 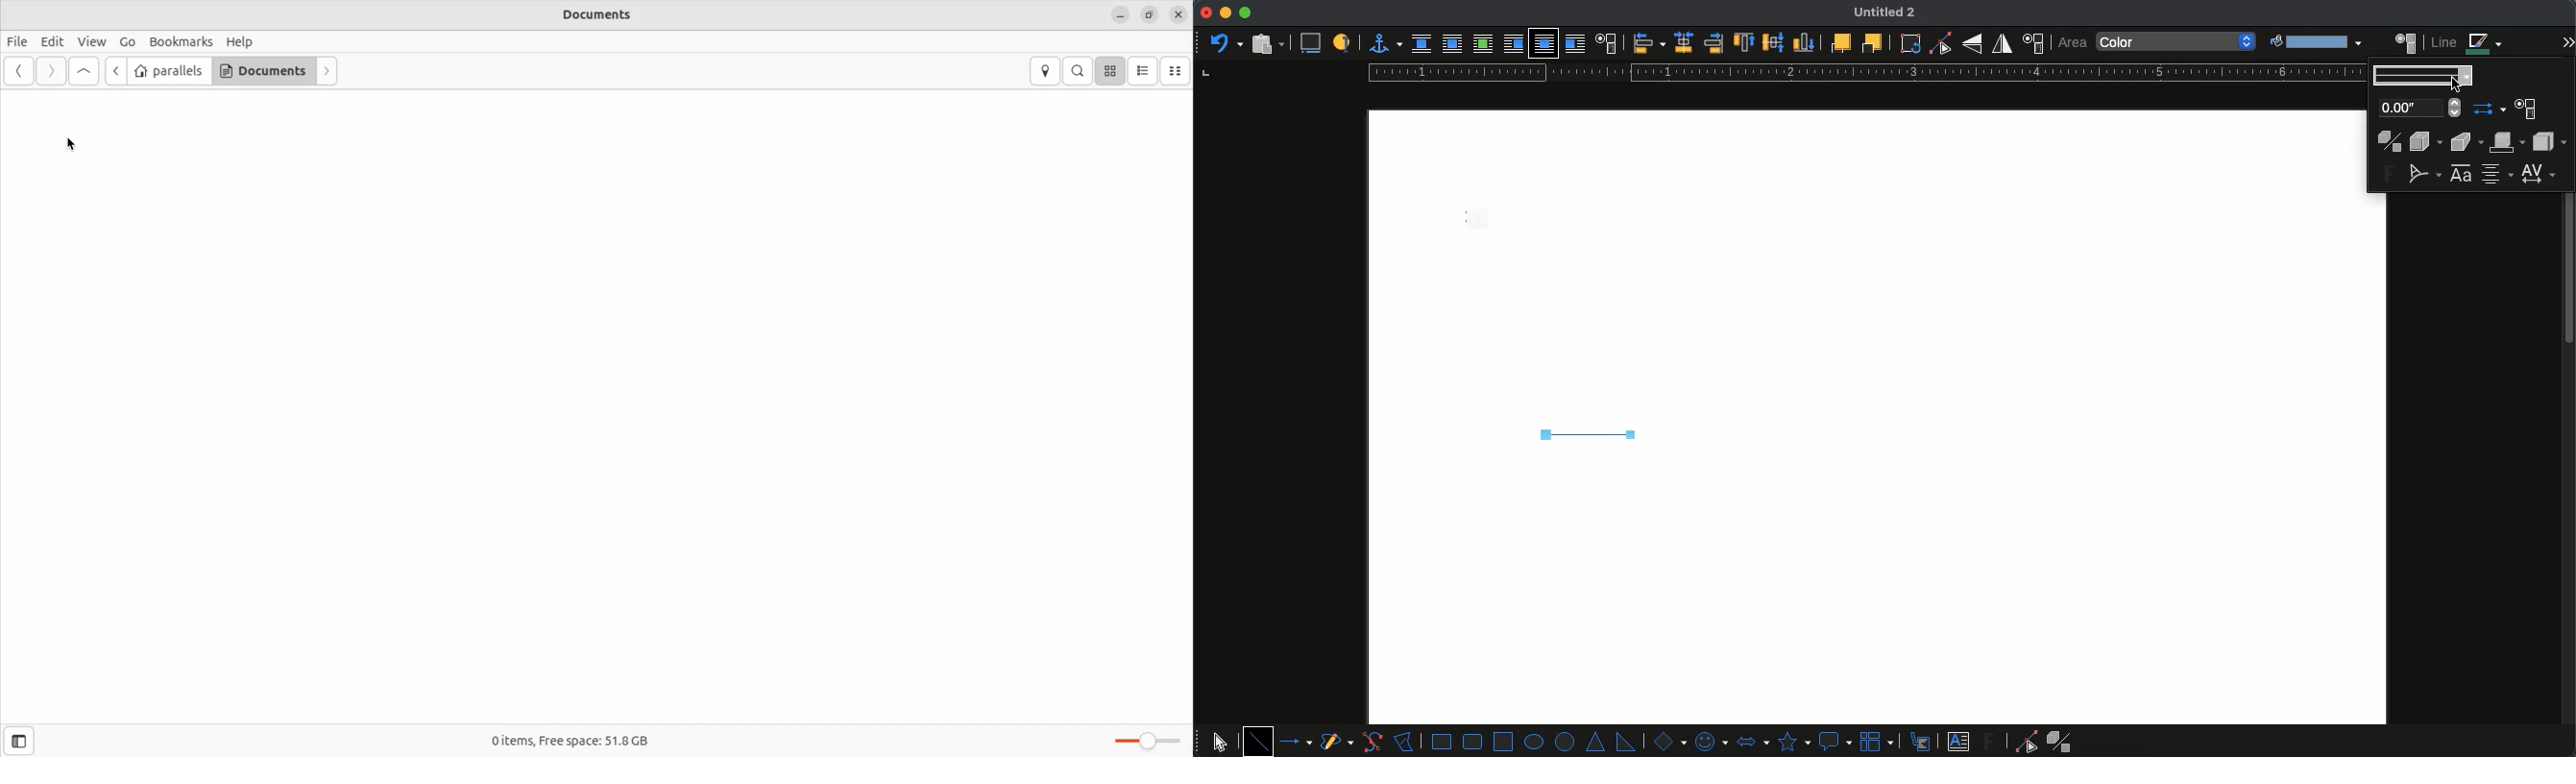 What do you see at coordinates (1482, 43) in the screenshot?
I see `optimal` at bounding box center [1482, 43].